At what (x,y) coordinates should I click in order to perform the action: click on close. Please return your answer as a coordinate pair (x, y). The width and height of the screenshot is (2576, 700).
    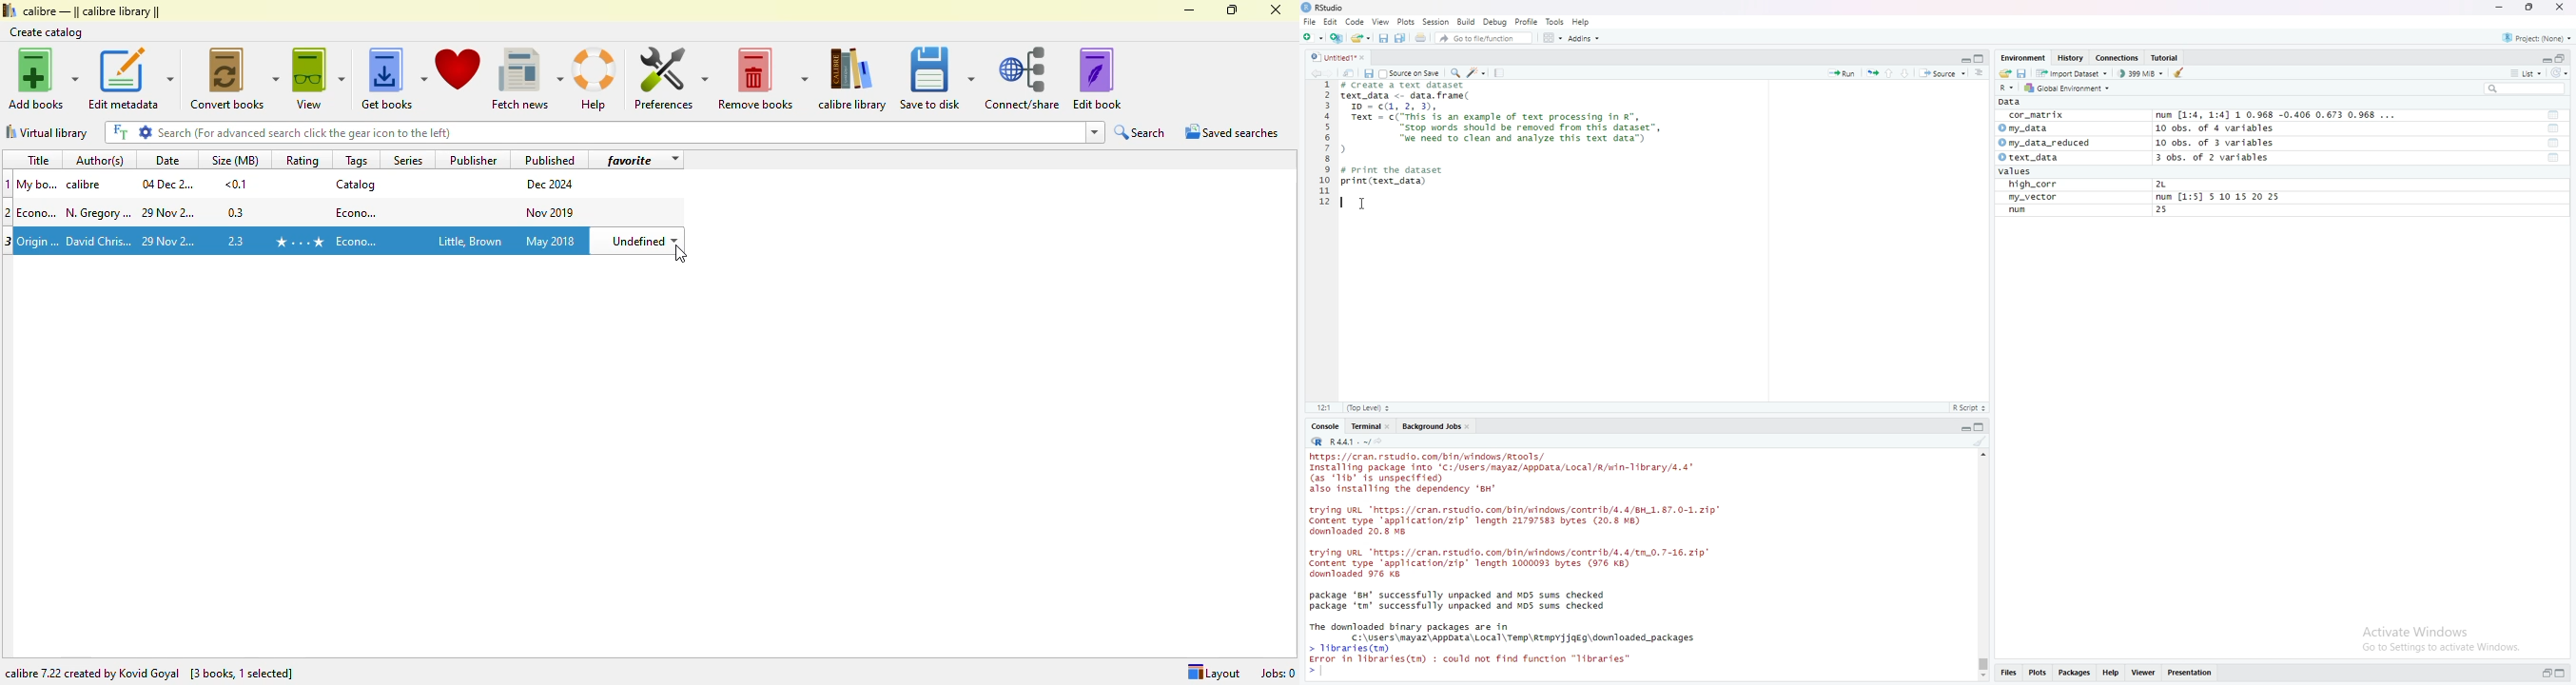
    Looking at the image, I should click on (2562, 9).